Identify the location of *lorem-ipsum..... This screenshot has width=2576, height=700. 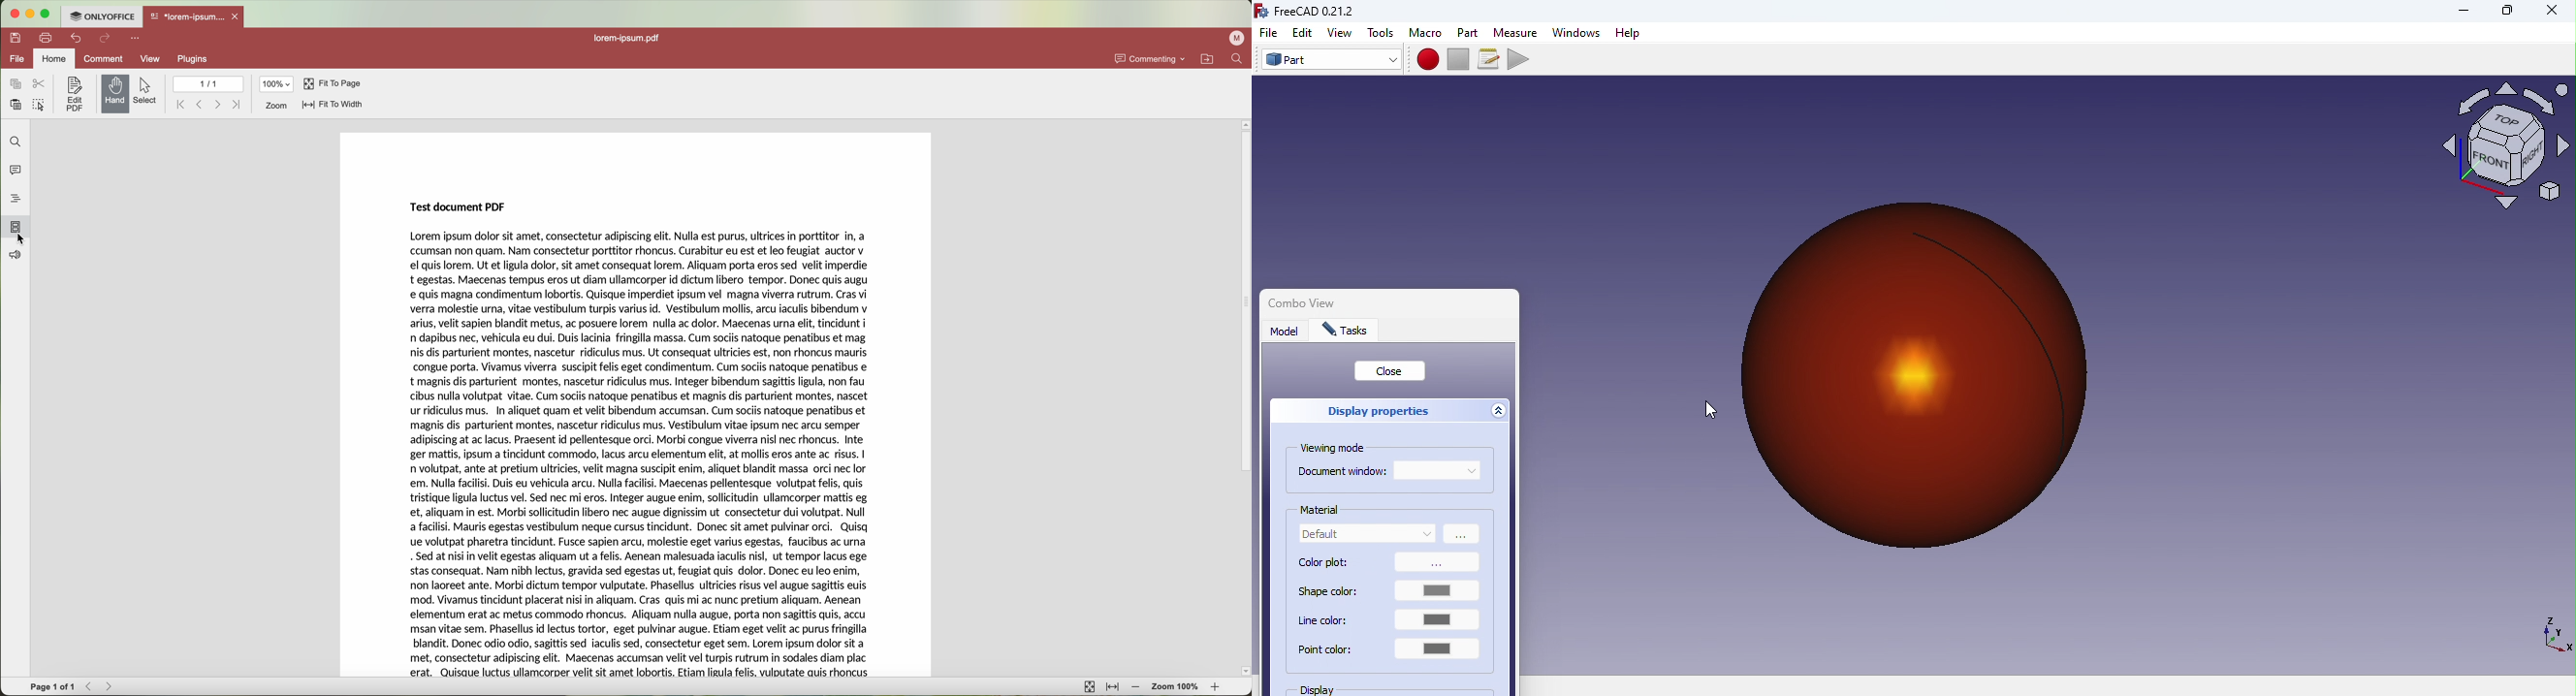
(188, 16).